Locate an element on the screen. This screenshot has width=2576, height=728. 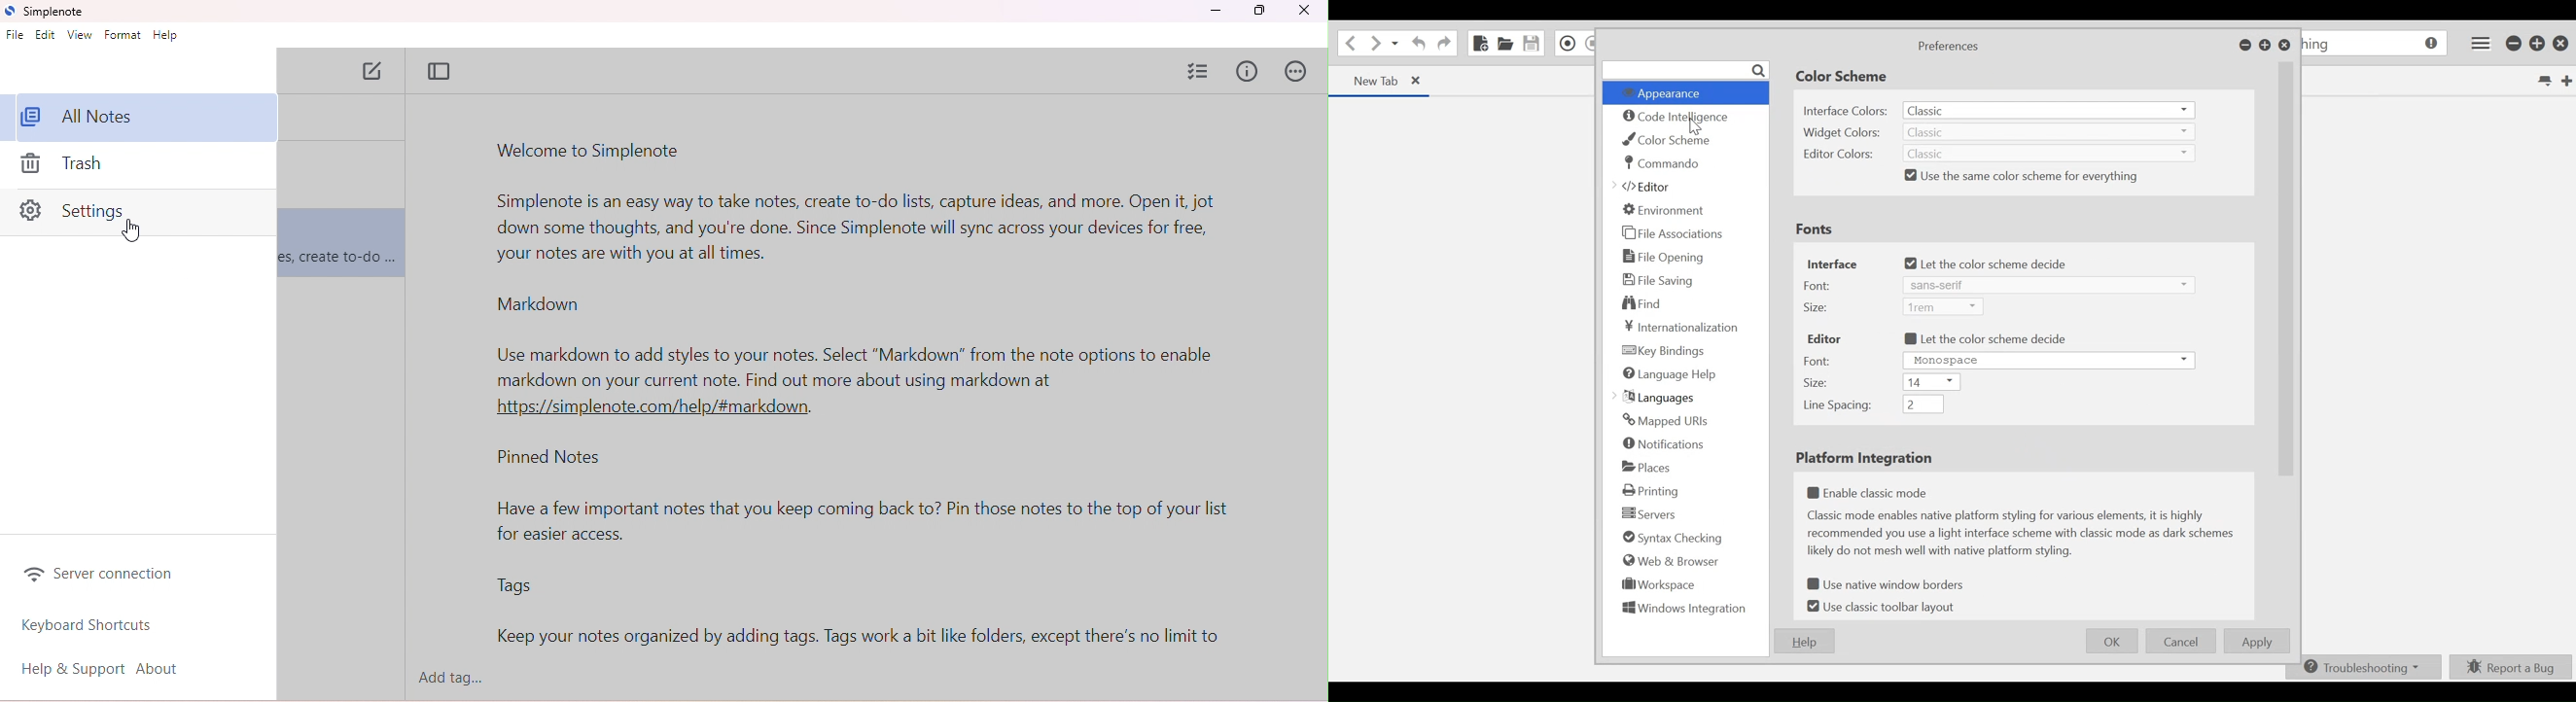
 Use native window borders is located at coordinates (1893, 586).